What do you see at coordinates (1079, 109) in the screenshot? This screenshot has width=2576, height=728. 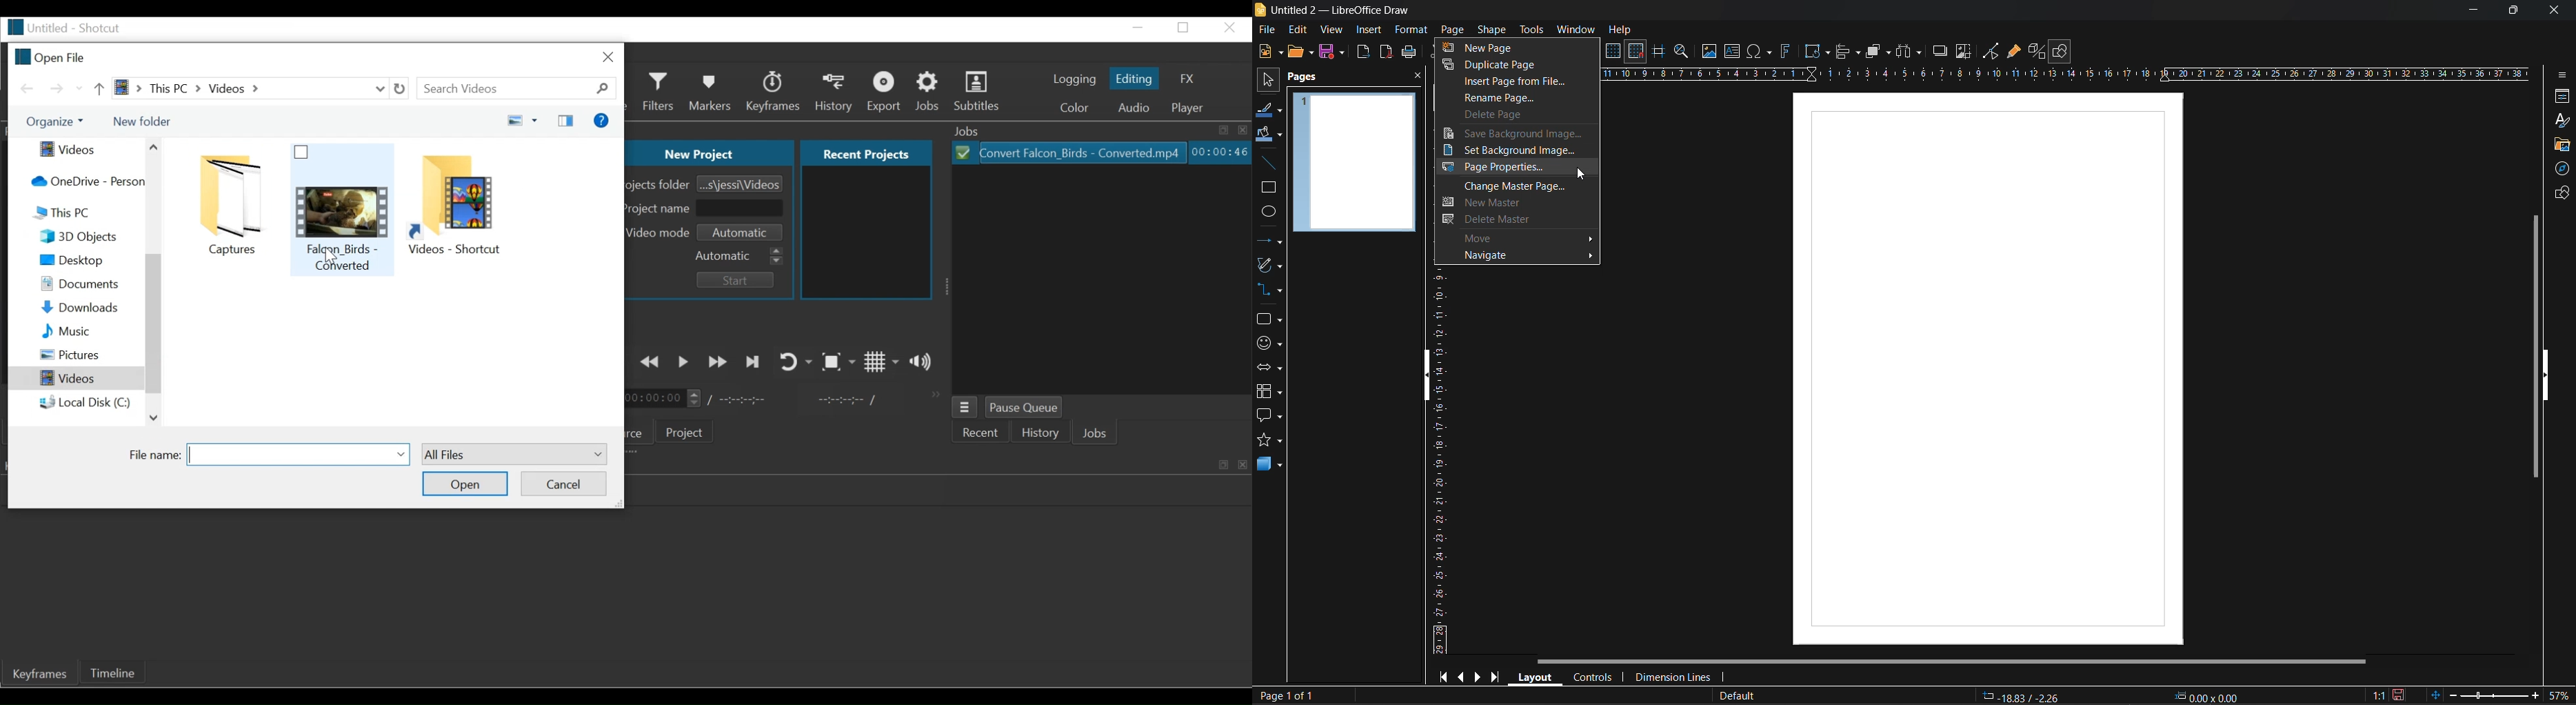 I see `Color` at bounding box center [1079, 109].